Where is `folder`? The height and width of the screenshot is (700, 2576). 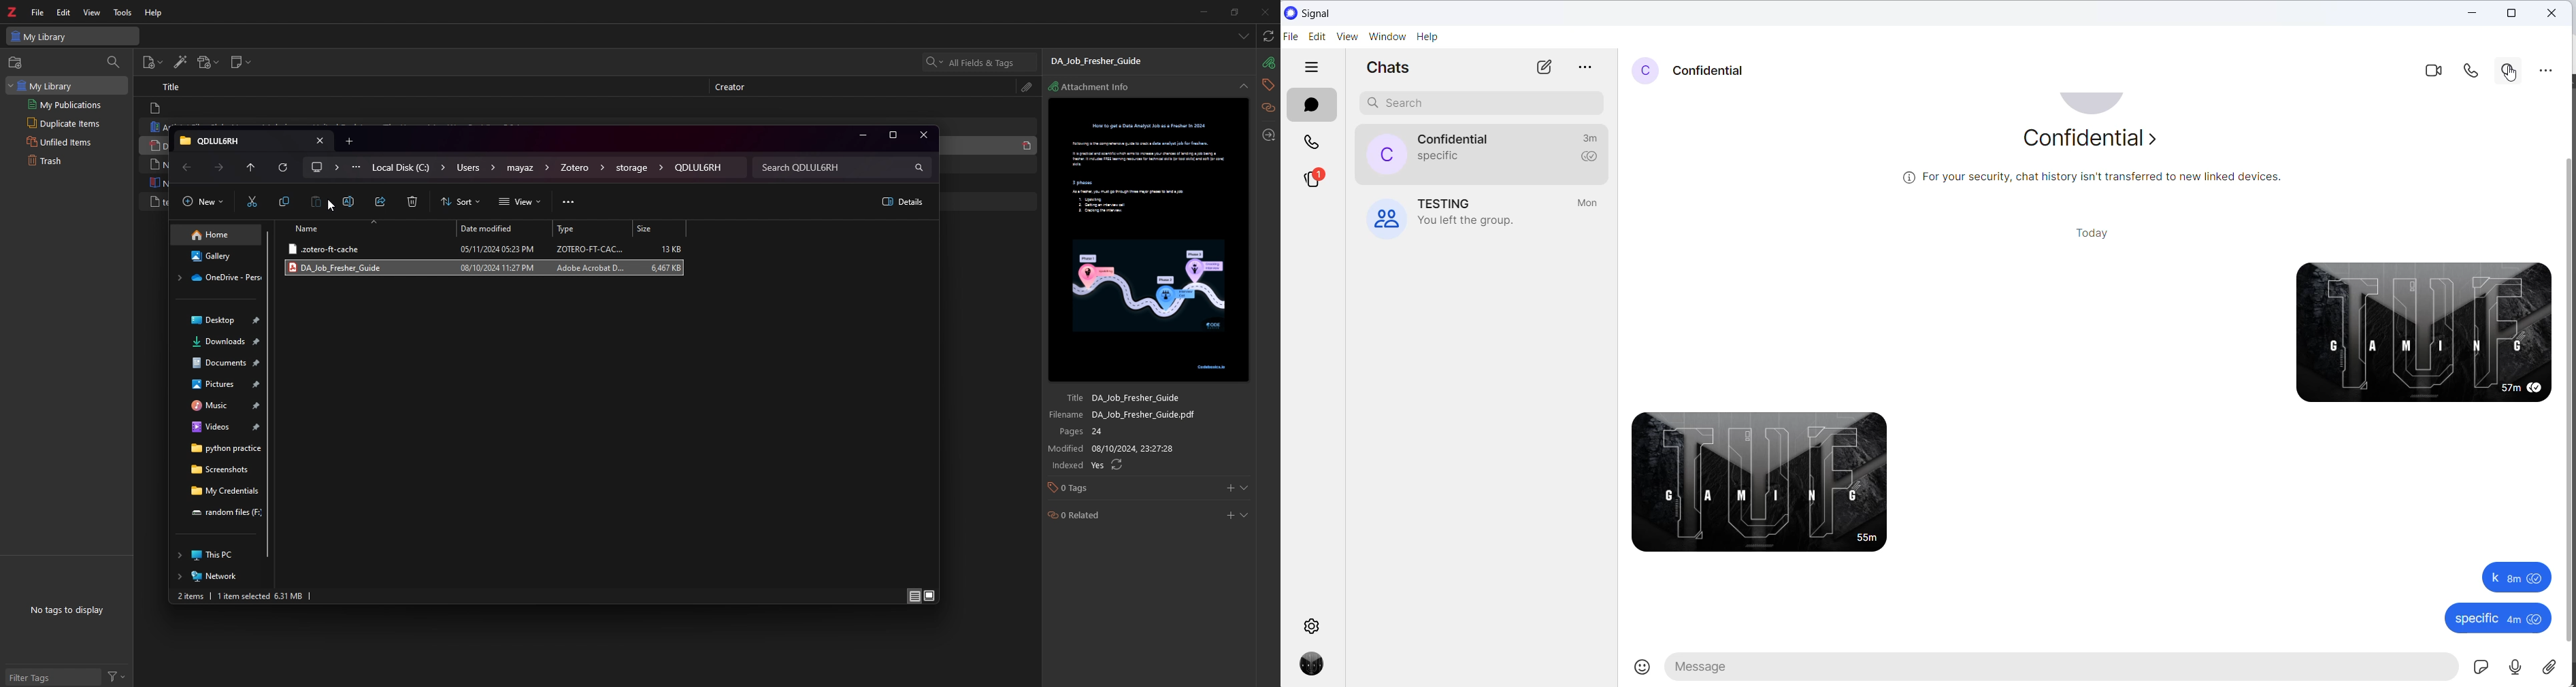
folder is located at coordinates (582, 168).